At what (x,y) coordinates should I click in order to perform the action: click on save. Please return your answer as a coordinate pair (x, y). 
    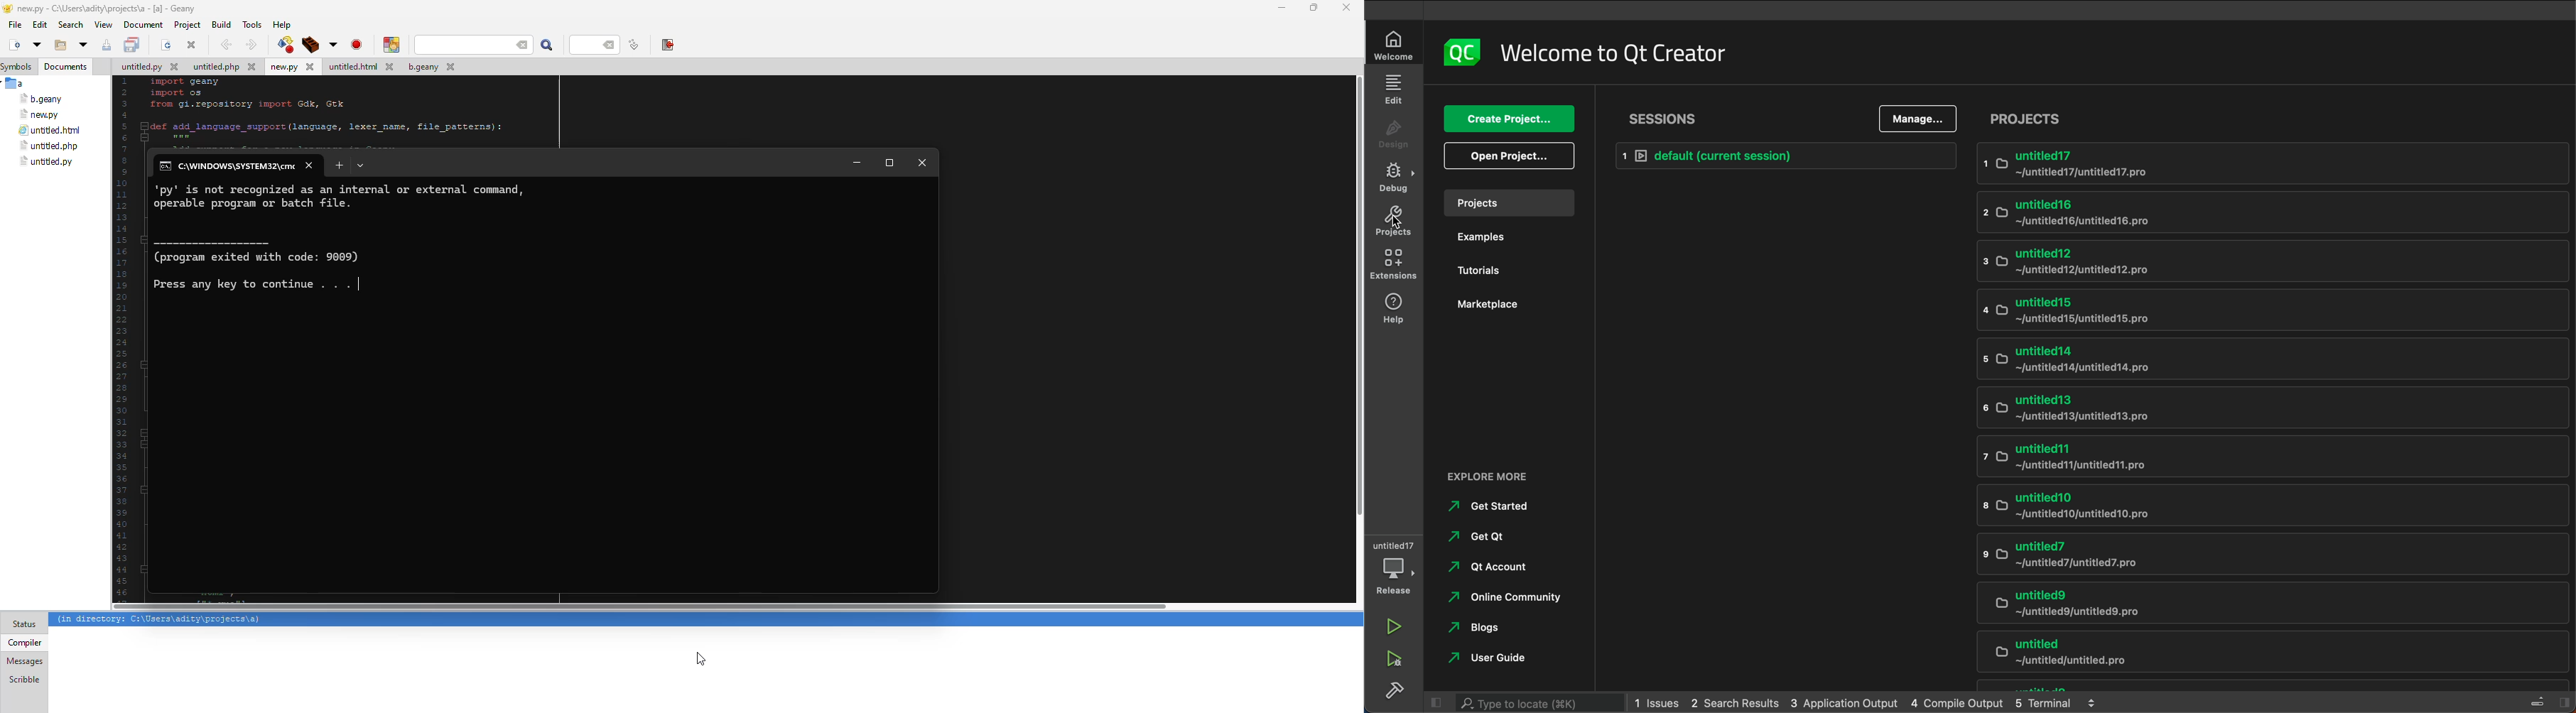
    Looking at the image, I should click on (132, 45).